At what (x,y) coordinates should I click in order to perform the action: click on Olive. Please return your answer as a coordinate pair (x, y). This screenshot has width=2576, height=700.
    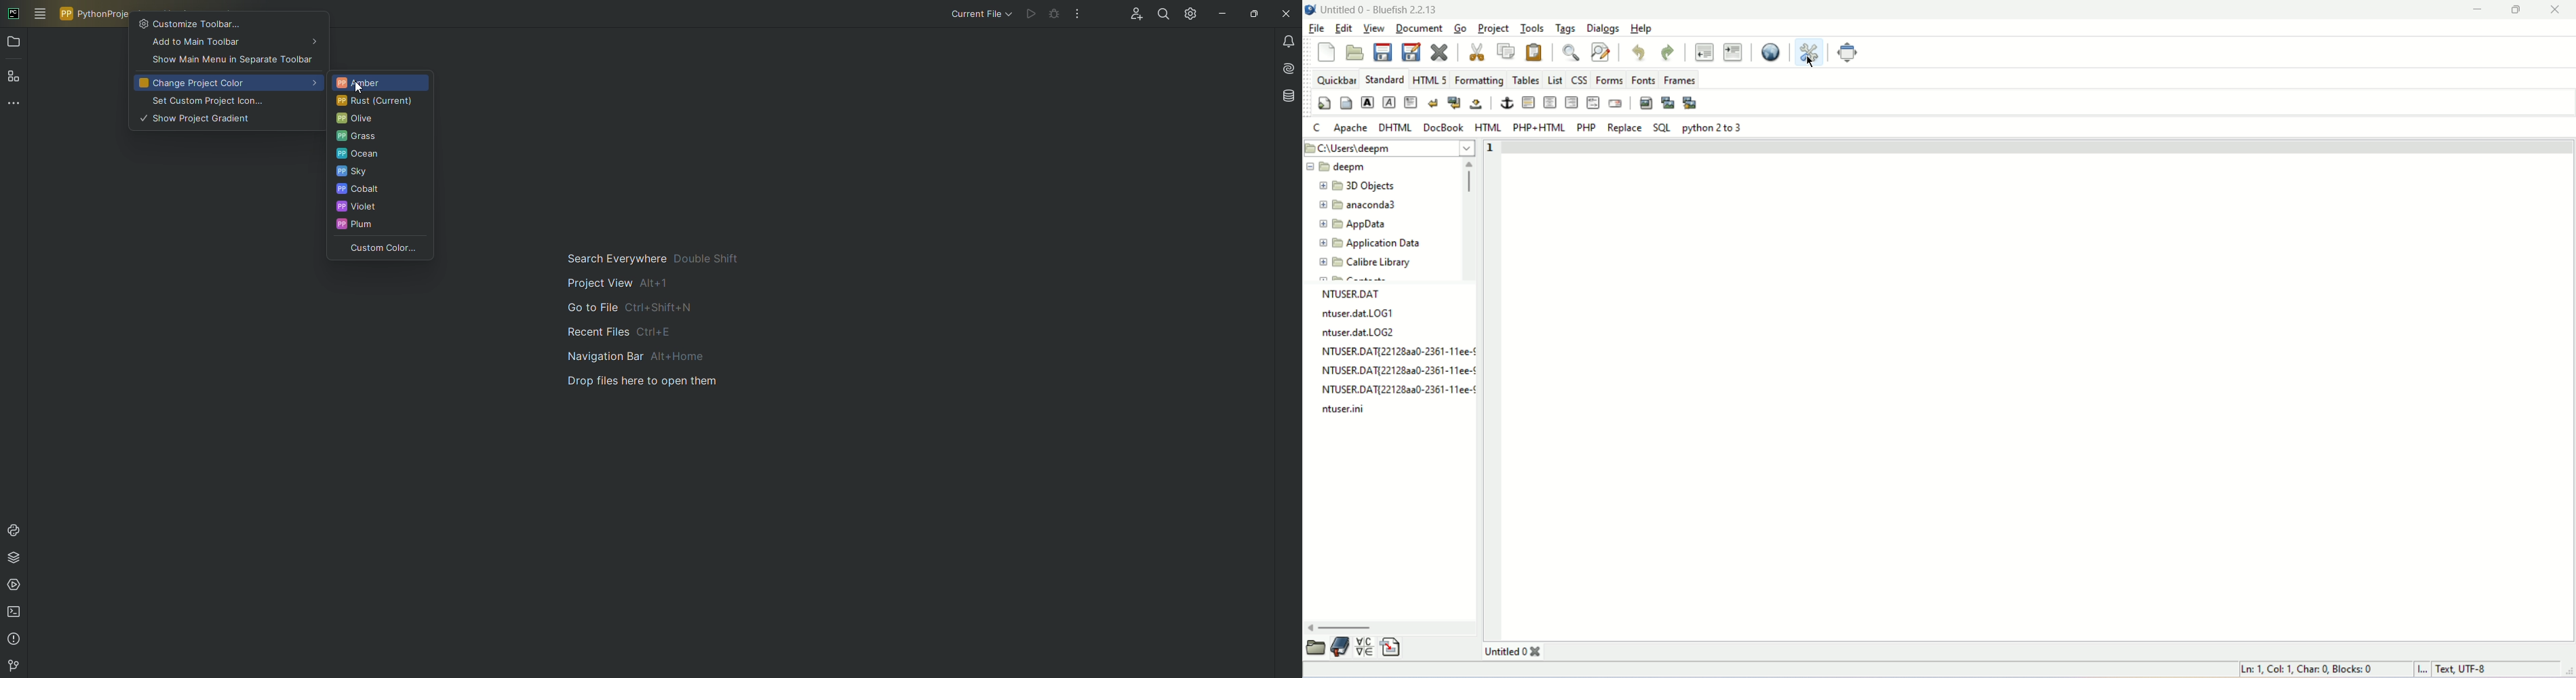
    Looking at the image, I should click on (378, 120).